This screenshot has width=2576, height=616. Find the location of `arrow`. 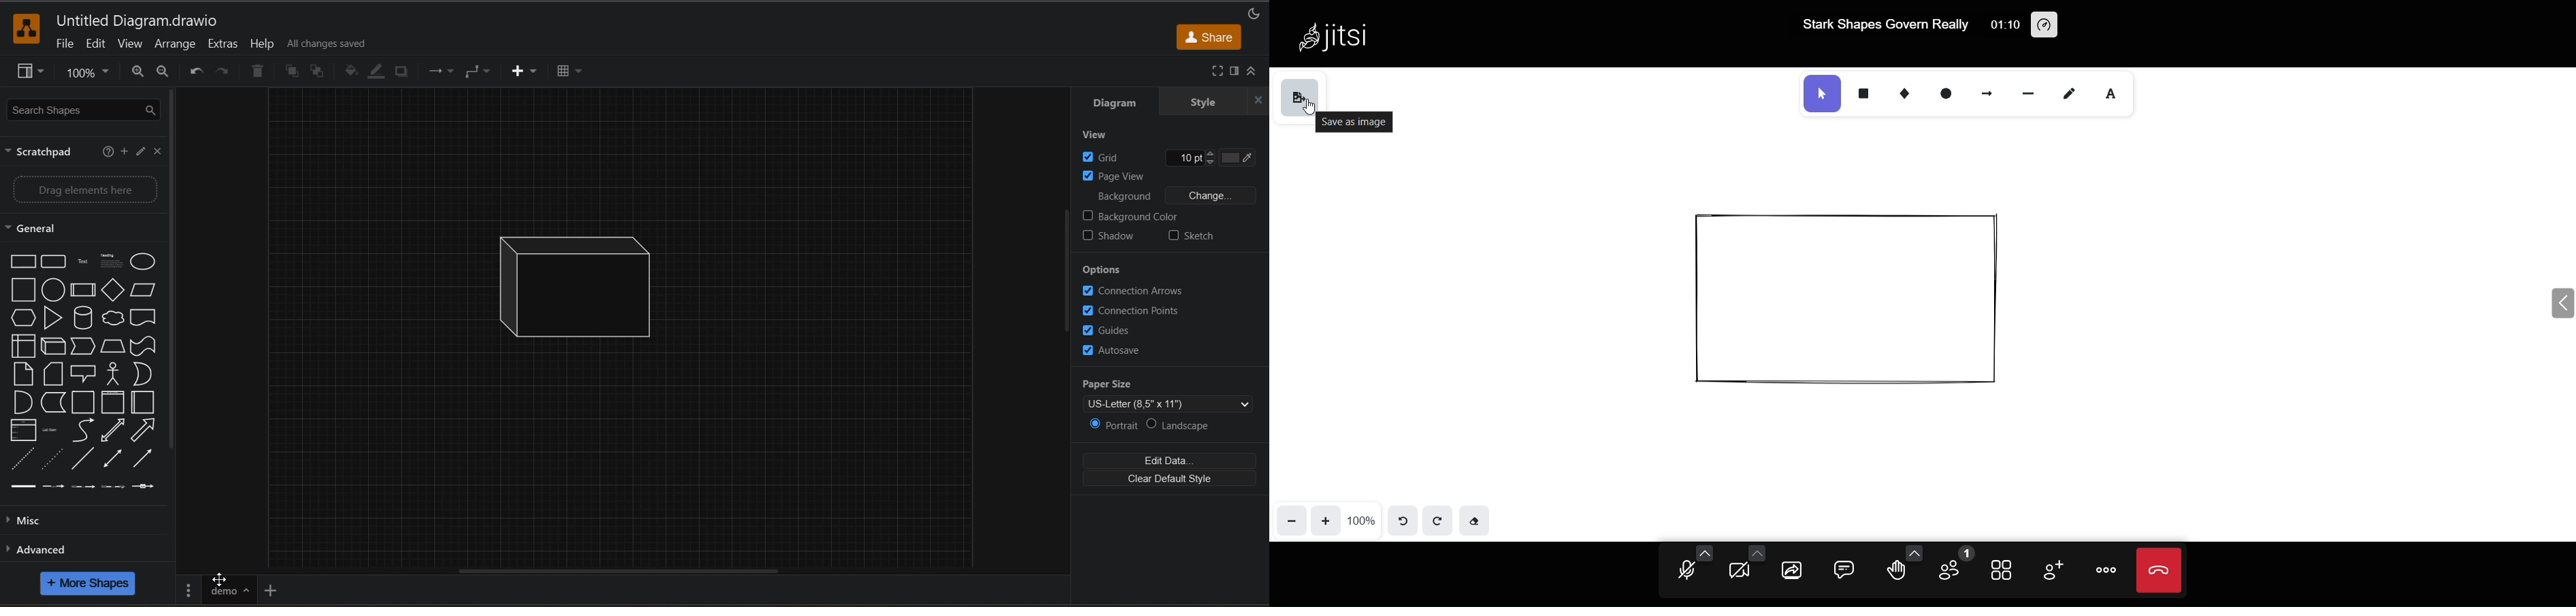

arrow is located at coordinates (1985, 93).